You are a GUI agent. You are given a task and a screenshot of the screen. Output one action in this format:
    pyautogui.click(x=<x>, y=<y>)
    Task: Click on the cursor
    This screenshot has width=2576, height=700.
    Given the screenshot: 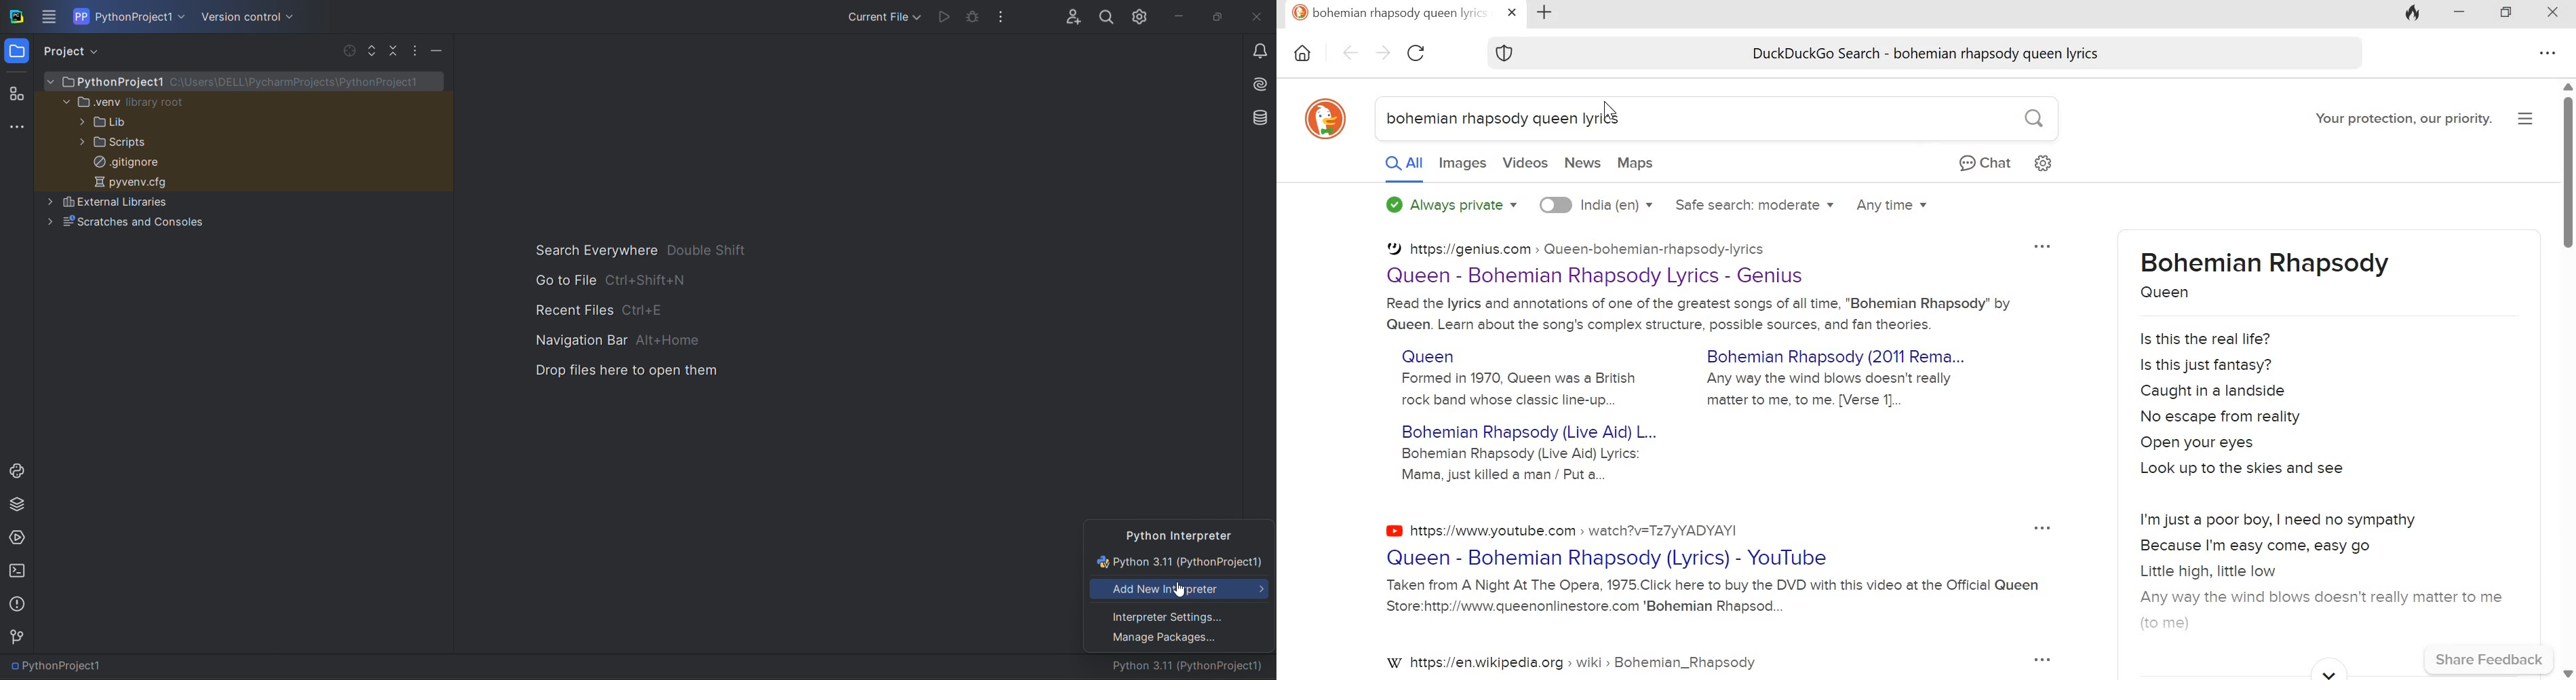 What is the action you would take?
    pyautogui.click(x=1612, y=109)
    